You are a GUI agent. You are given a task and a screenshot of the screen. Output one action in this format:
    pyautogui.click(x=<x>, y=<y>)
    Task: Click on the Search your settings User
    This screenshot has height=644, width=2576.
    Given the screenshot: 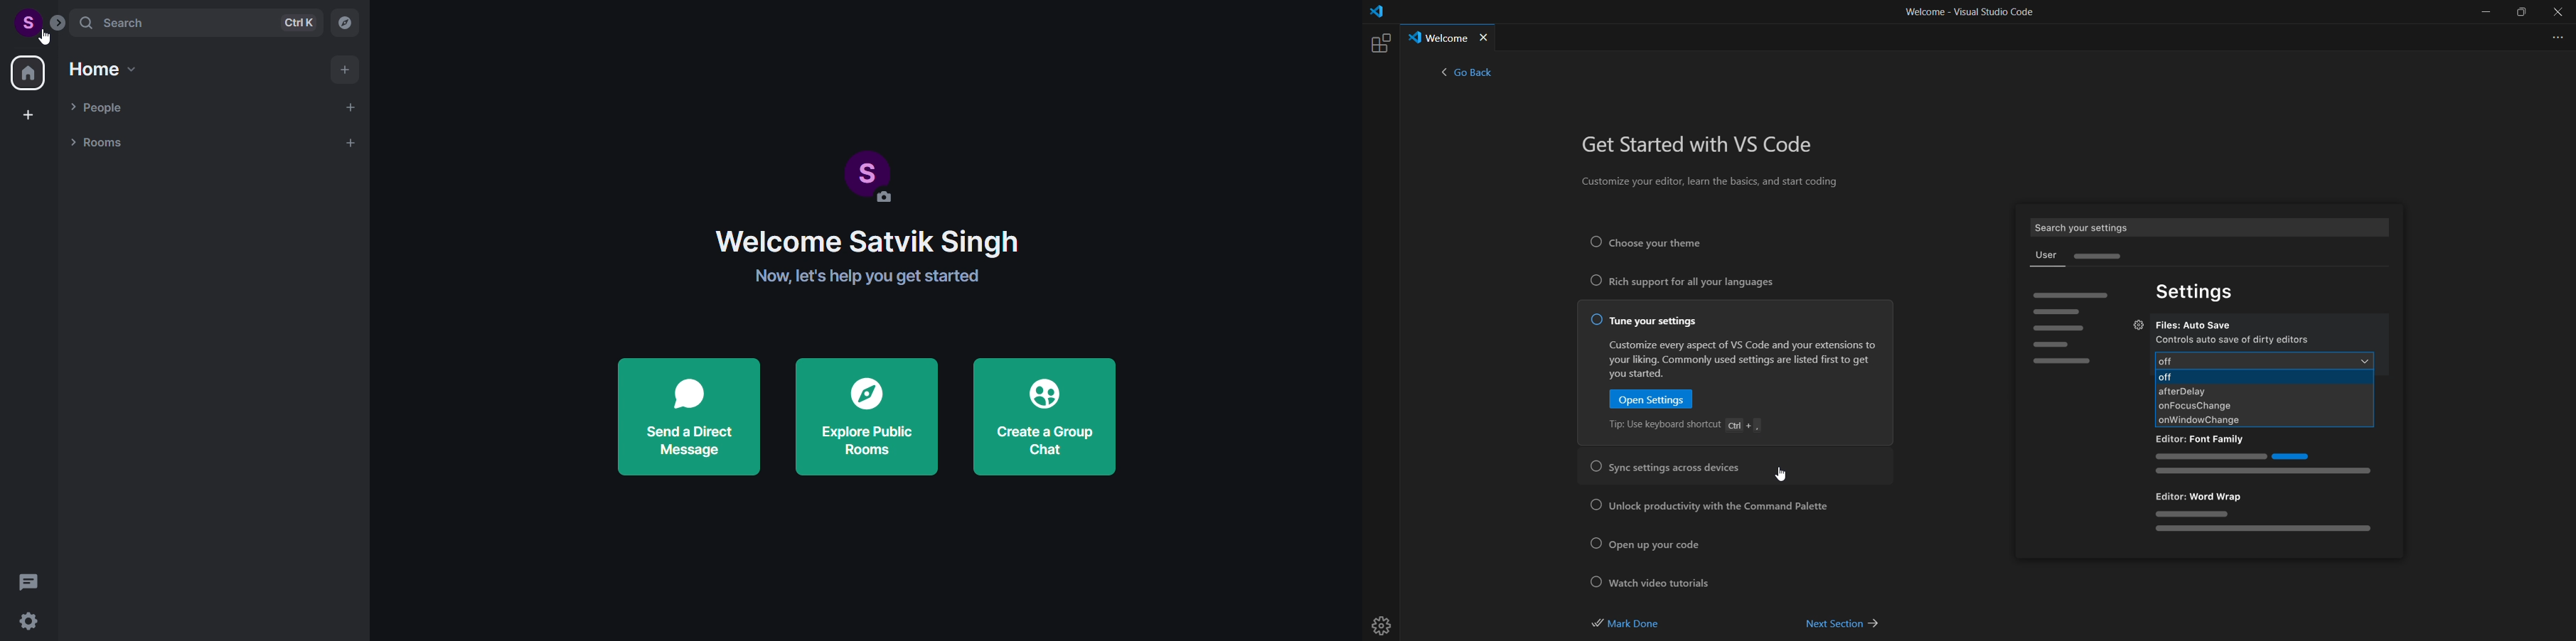 What is the action you would take?
    pyautogui.click(x=2209, y=227)
    